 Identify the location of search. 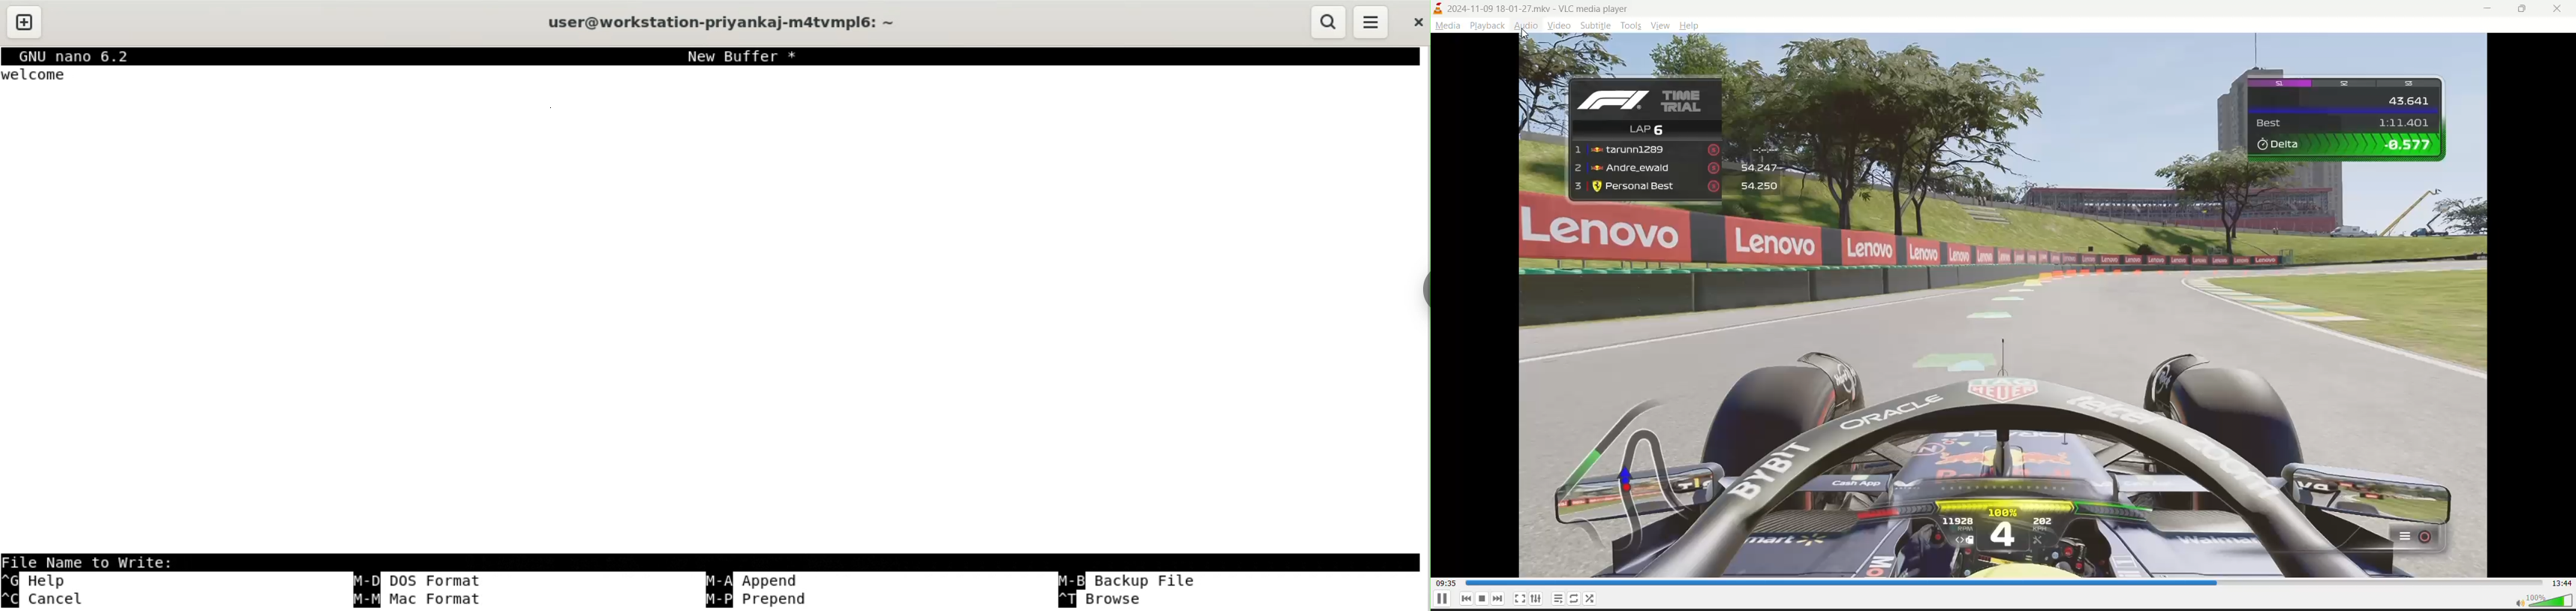
(1329, 22).